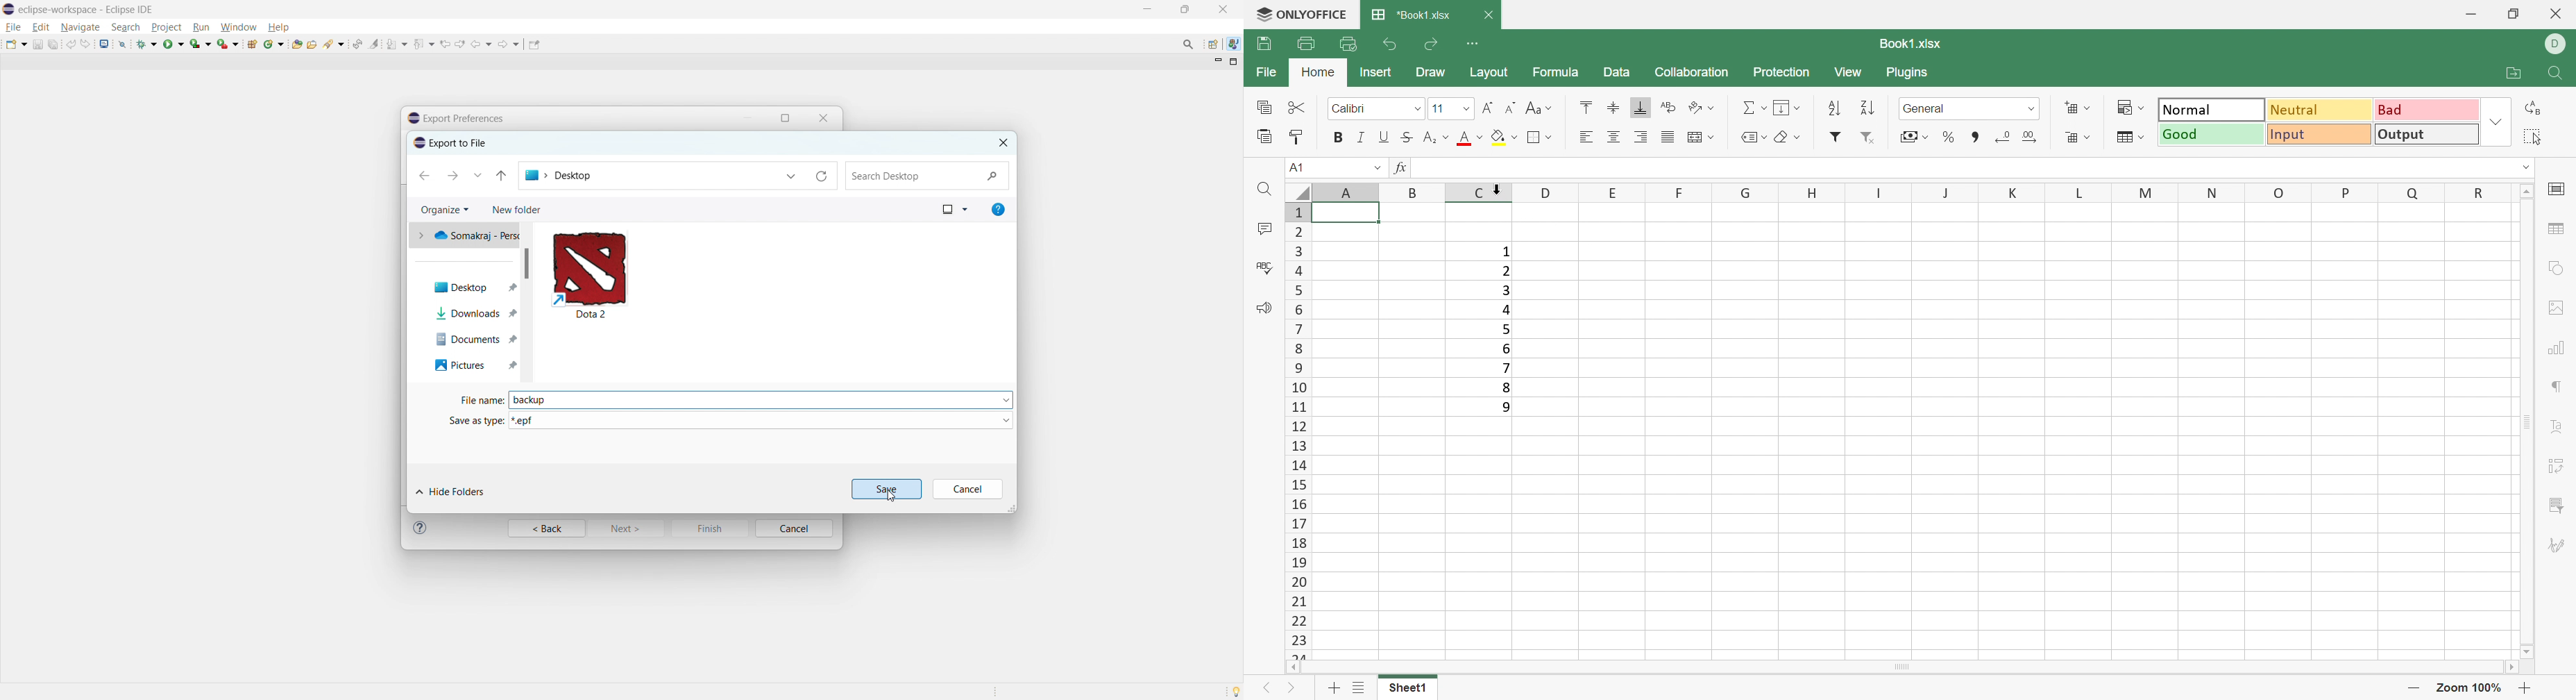 The height and width of the screenshot is (700, 2576). What do you see at coordinates (1702, 108) in the screenshot?
I see `Orientation` at bounding box center [1702, 108].